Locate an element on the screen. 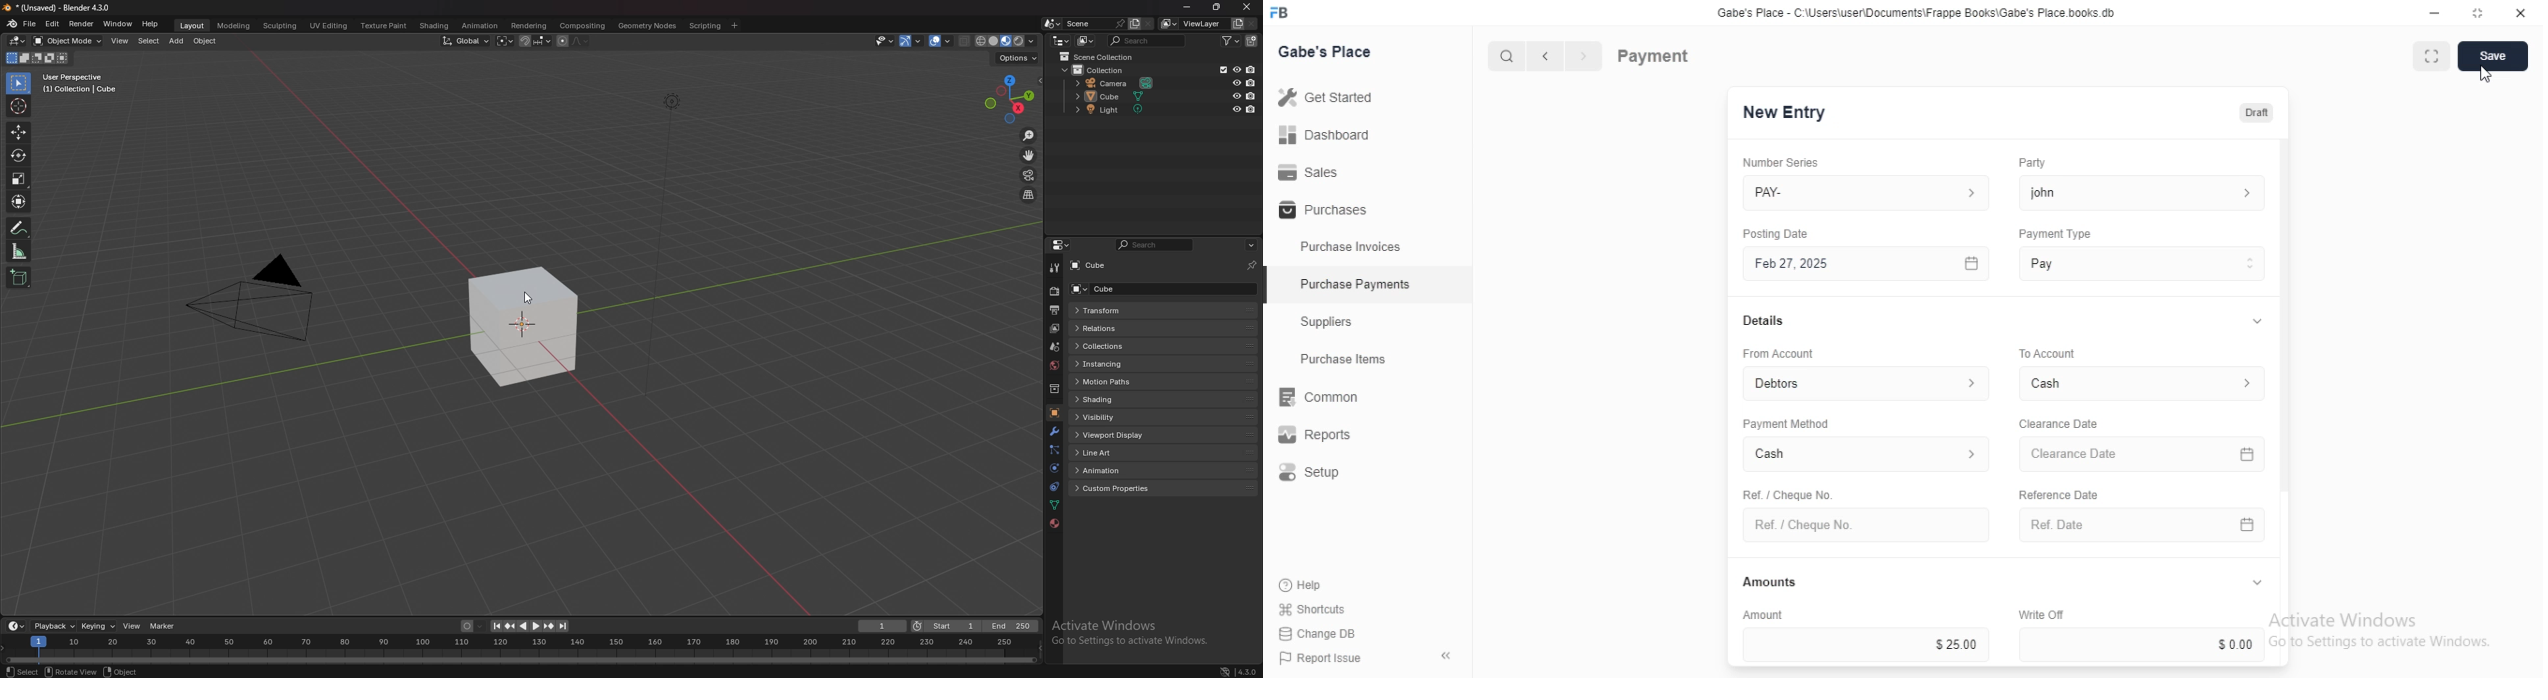  scene is located at coordinates (1095, 24).